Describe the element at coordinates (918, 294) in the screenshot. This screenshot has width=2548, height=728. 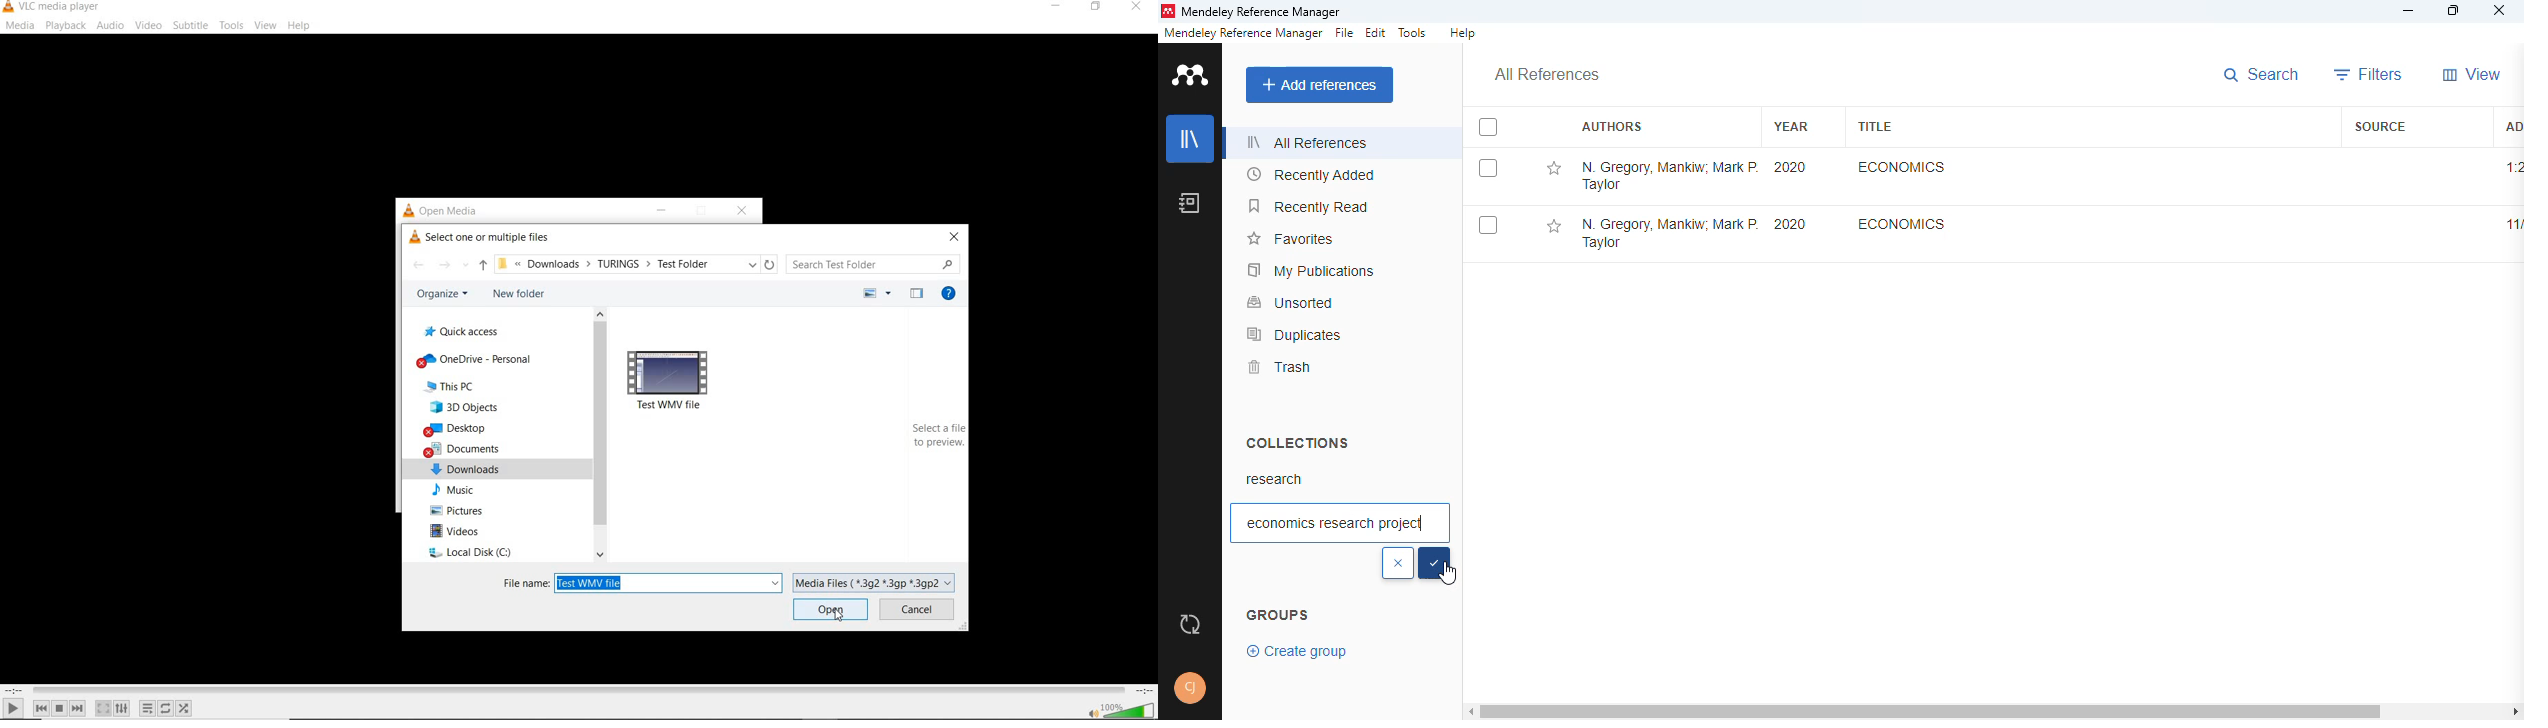
I see `hide the preview pane` at that location.